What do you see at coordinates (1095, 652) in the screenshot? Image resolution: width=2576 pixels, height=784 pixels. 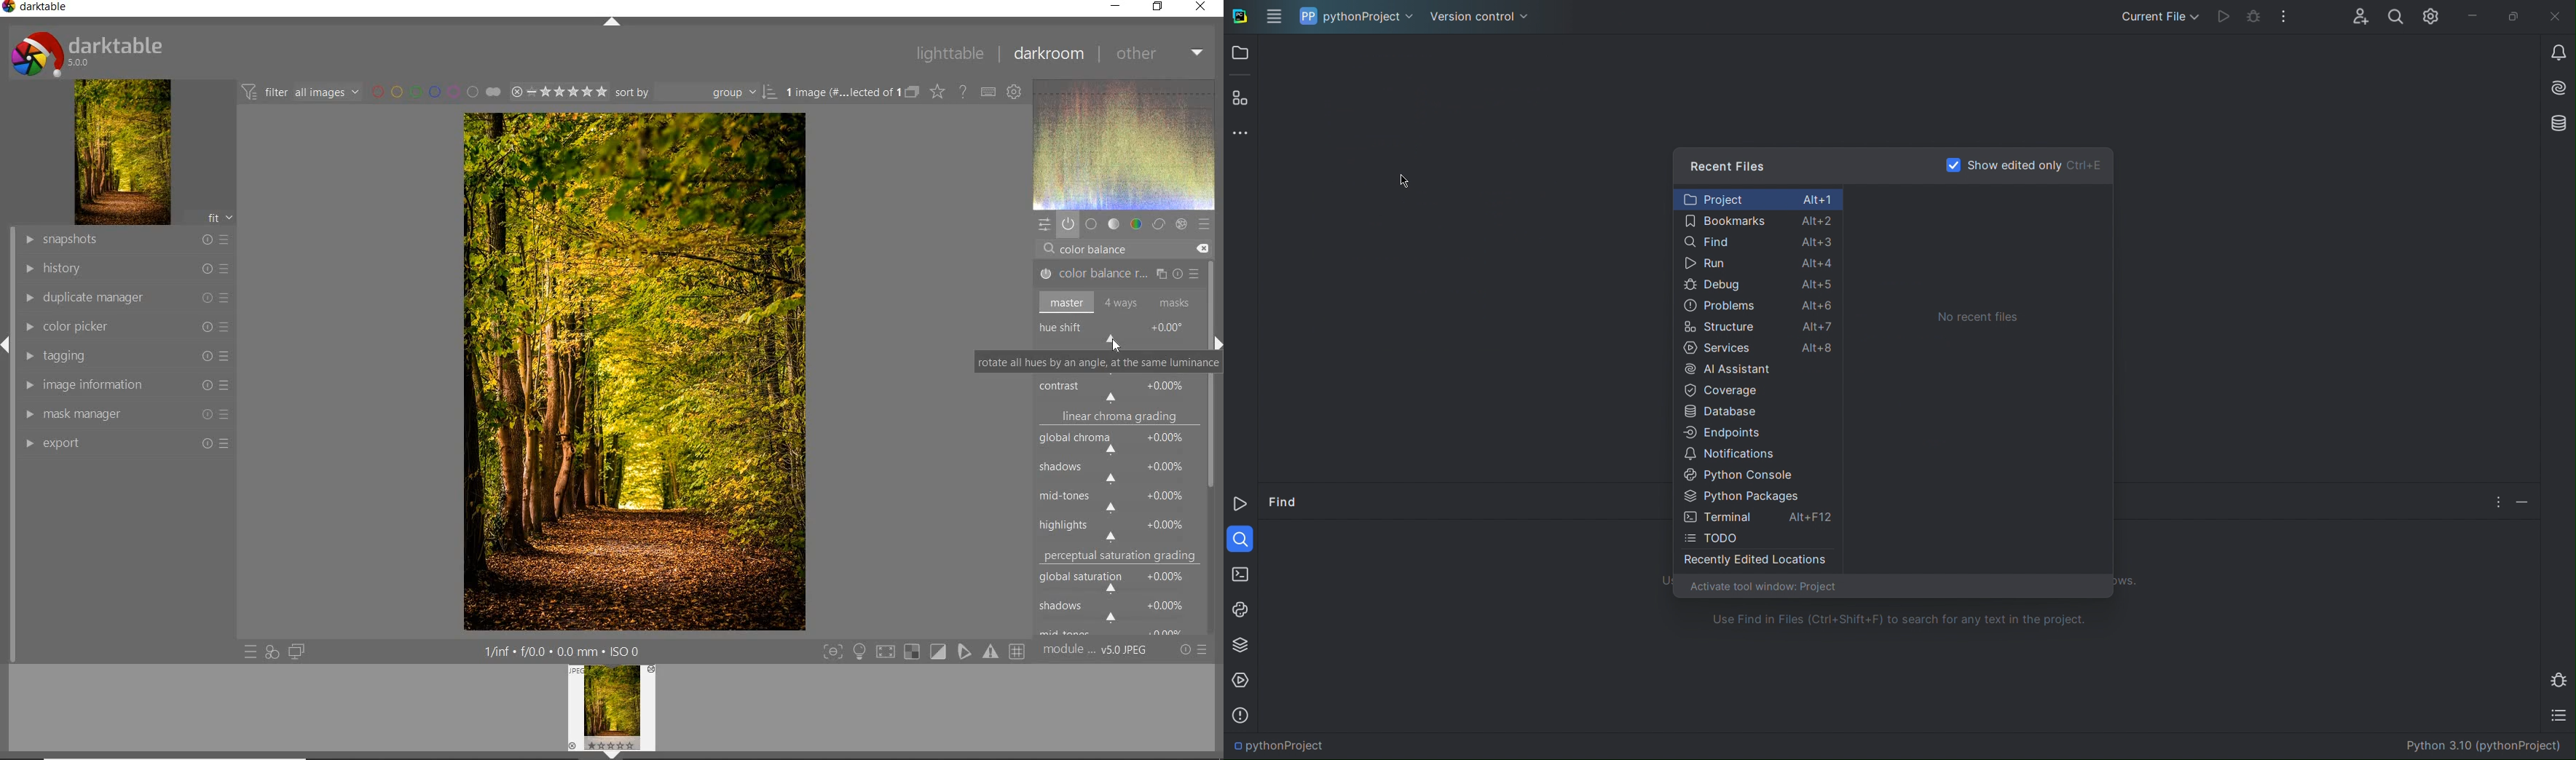 I see `module order` at bounding box center [1095, 652].